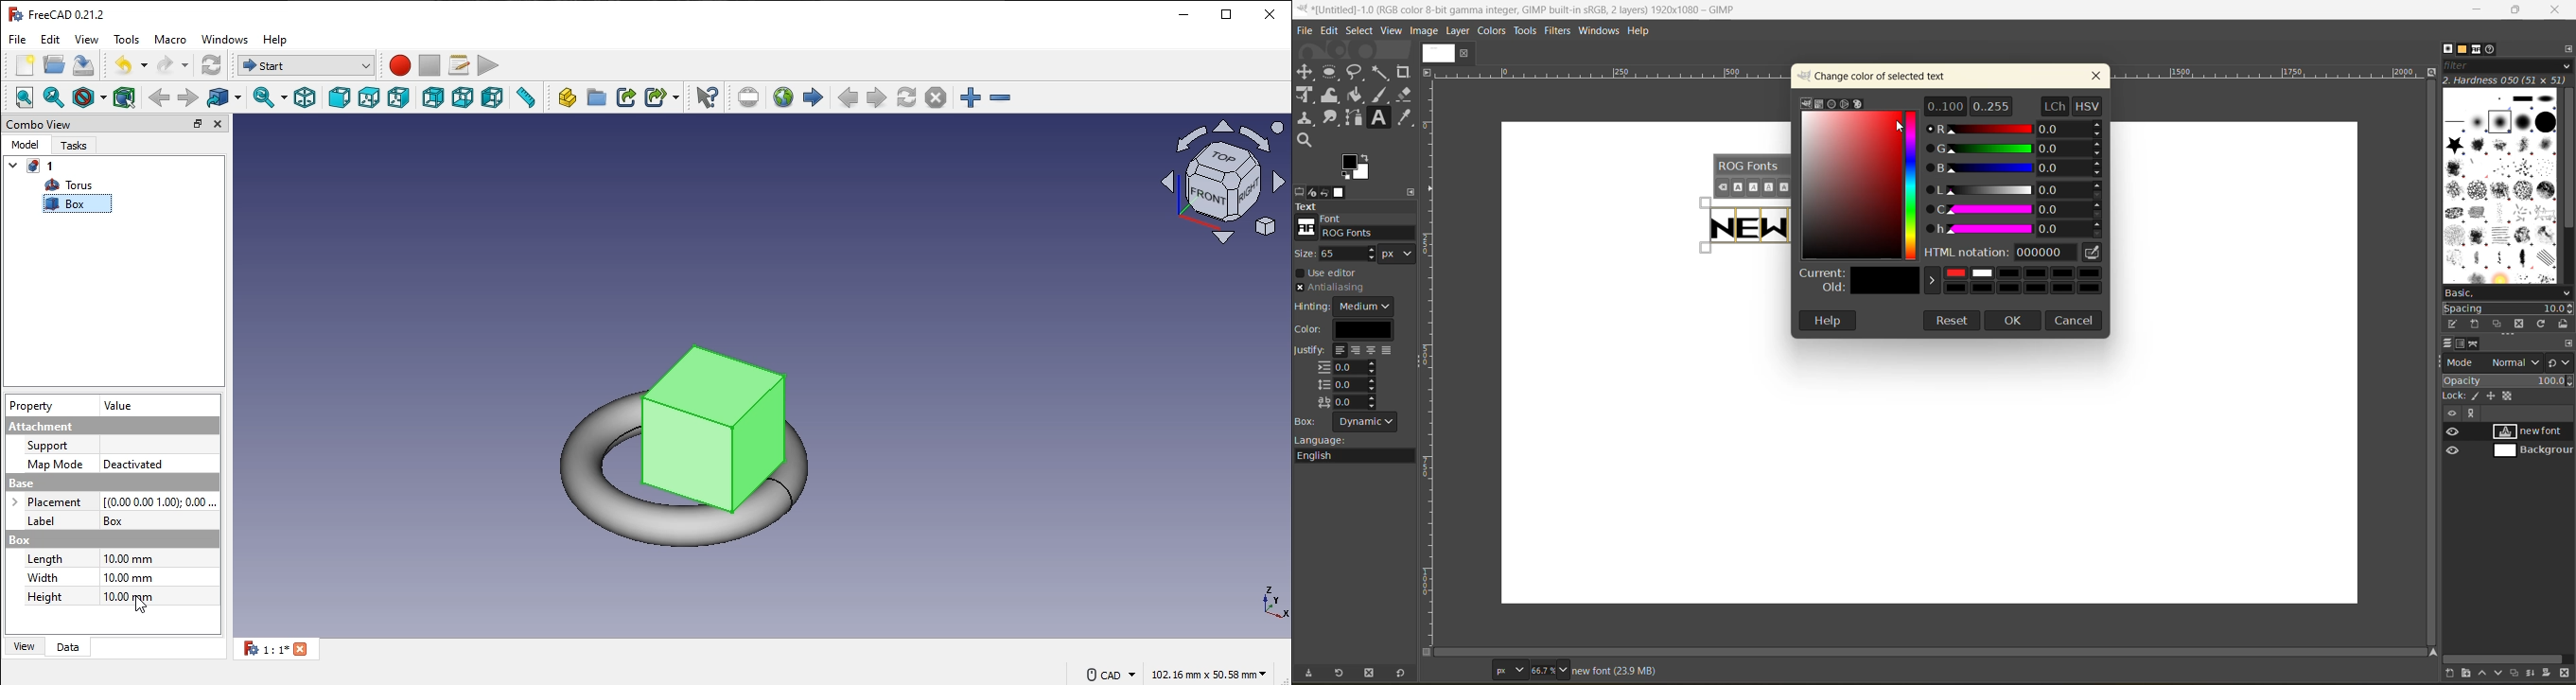 The image size is (2576, 700). I want to click on configure, so click(1415, 190).